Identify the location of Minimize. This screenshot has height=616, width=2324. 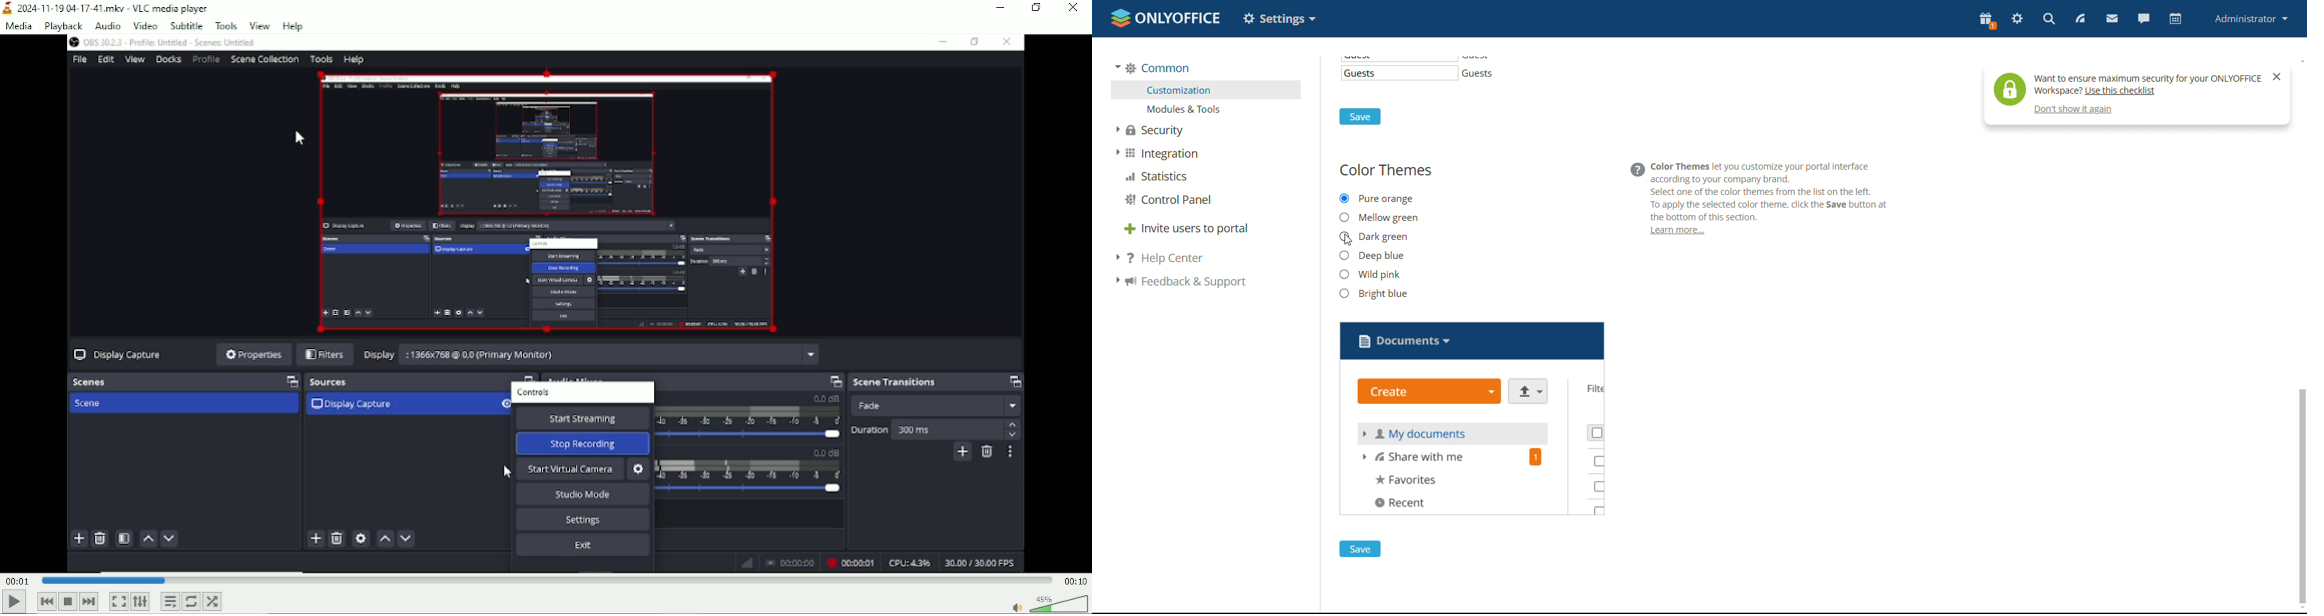
(1001, 7).